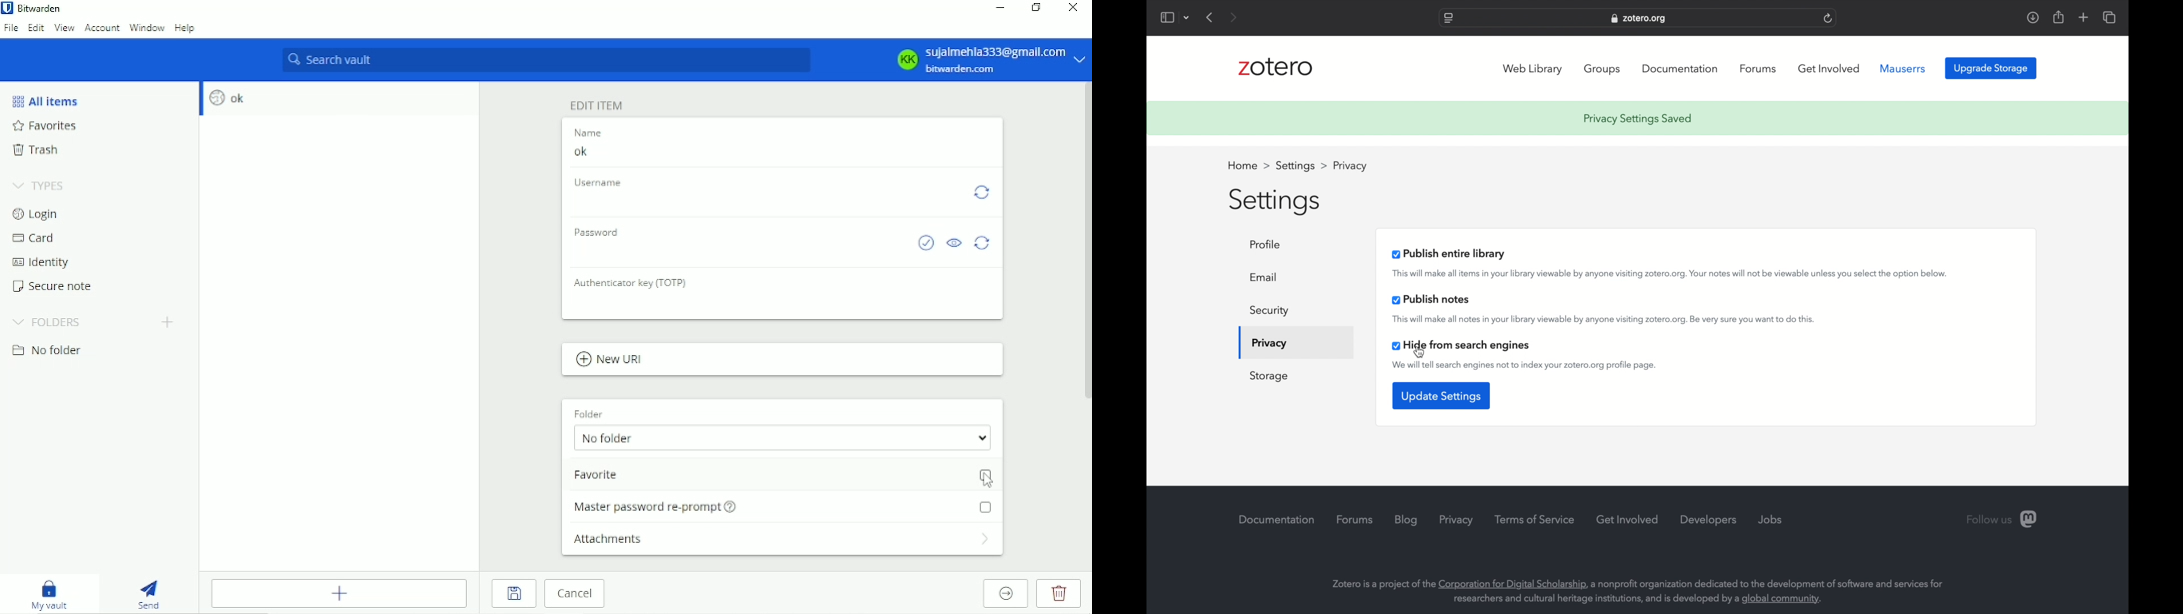 This screenshot has width=2184, height=616. What do you see at coordinates (1441, 395) in the screenshot?
I see `update settings` at bounding box center [1441, 395].